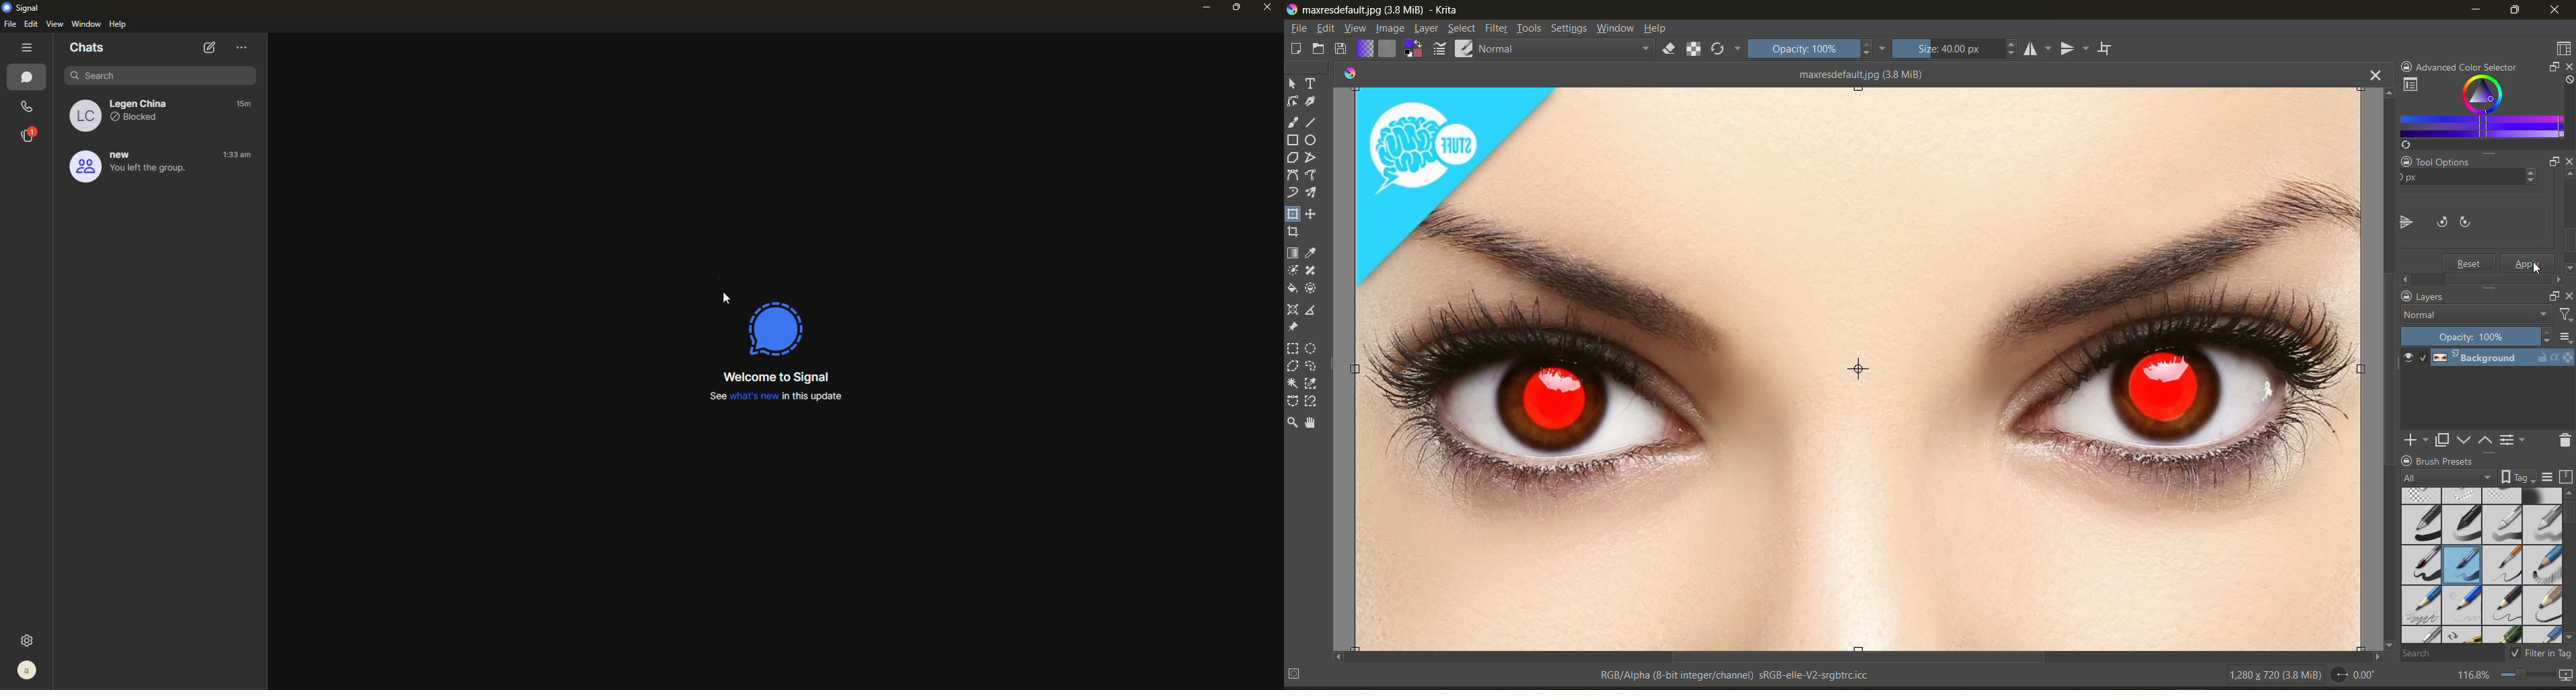 Image resolution: width=2576 pixels, height=700 pixels. Describe the element at coordinates (2405, 297) in the screenshot. I see `lock docker` at that location.